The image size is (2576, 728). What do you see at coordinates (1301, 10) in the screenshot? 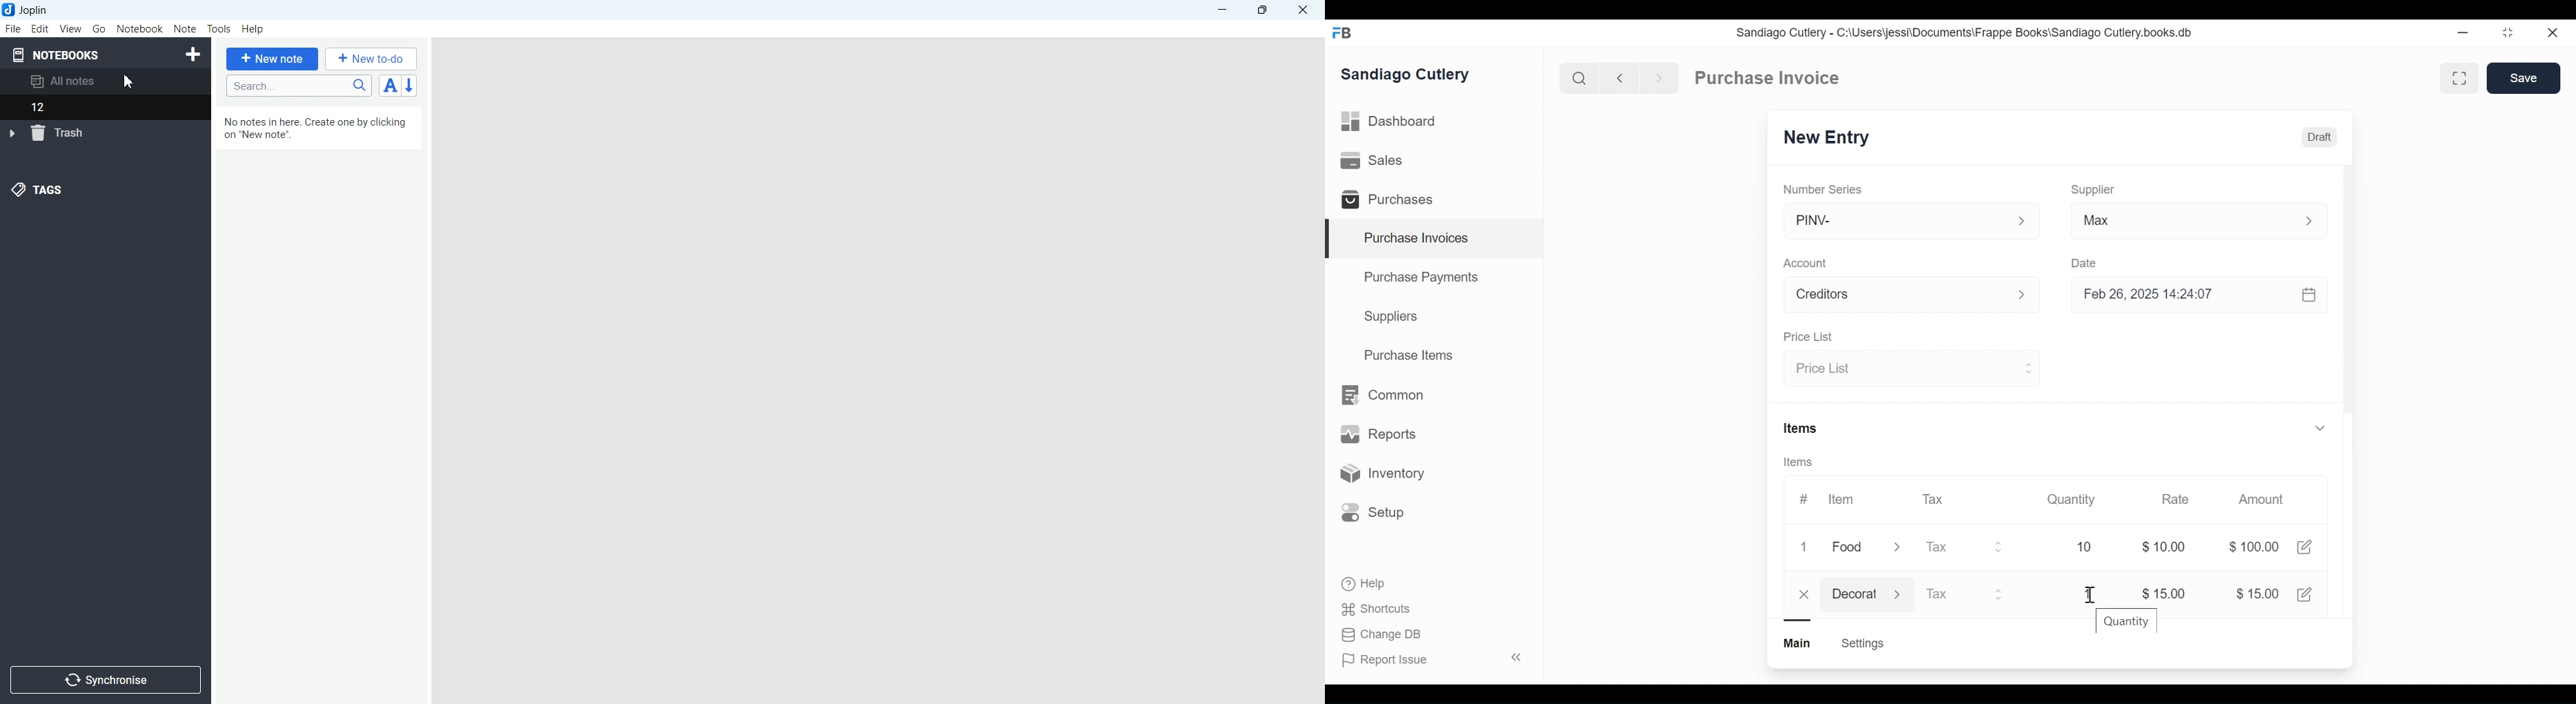
I see `Close` at bounding box center [1301, 10].